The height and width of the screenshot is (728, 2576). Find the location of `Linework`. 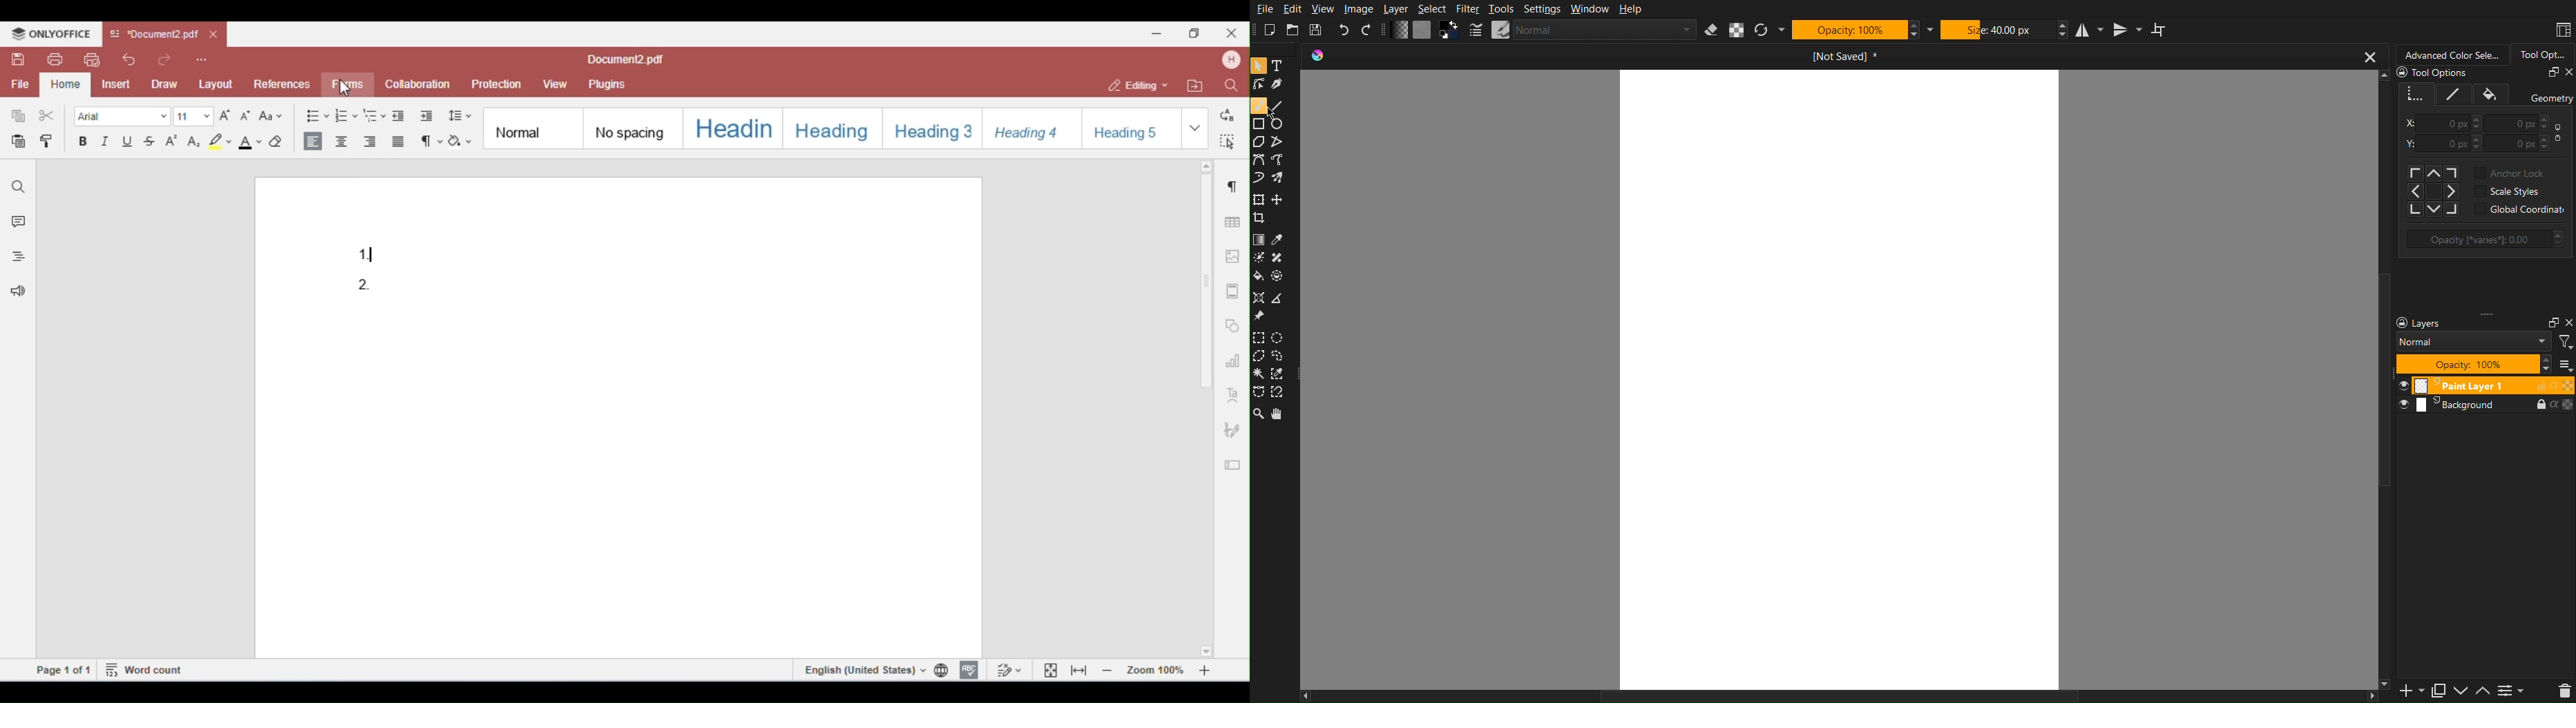

Linework is located at coordinates (1259, 85).